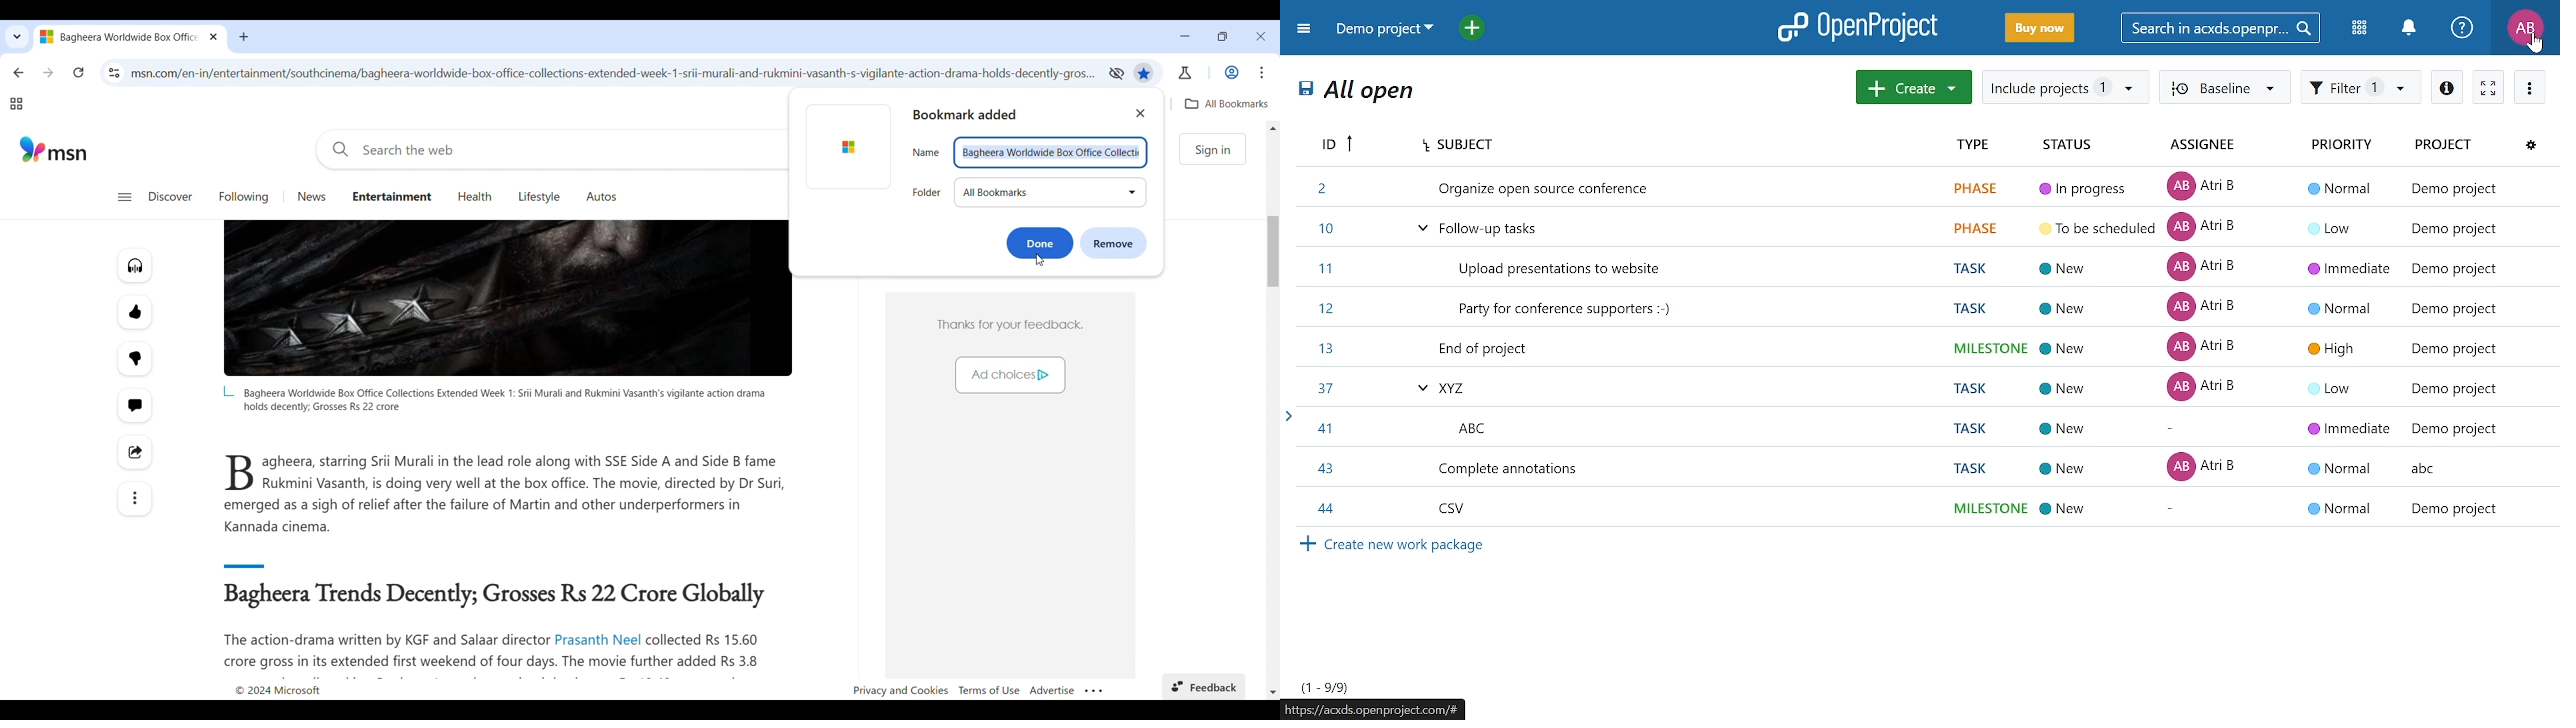 This screenshot has height=728, width=2576. What do you see at coordinates (1114, 243) in the screenshot?
I see `Remove page from bookmark` at bounding box center [1114, 243].